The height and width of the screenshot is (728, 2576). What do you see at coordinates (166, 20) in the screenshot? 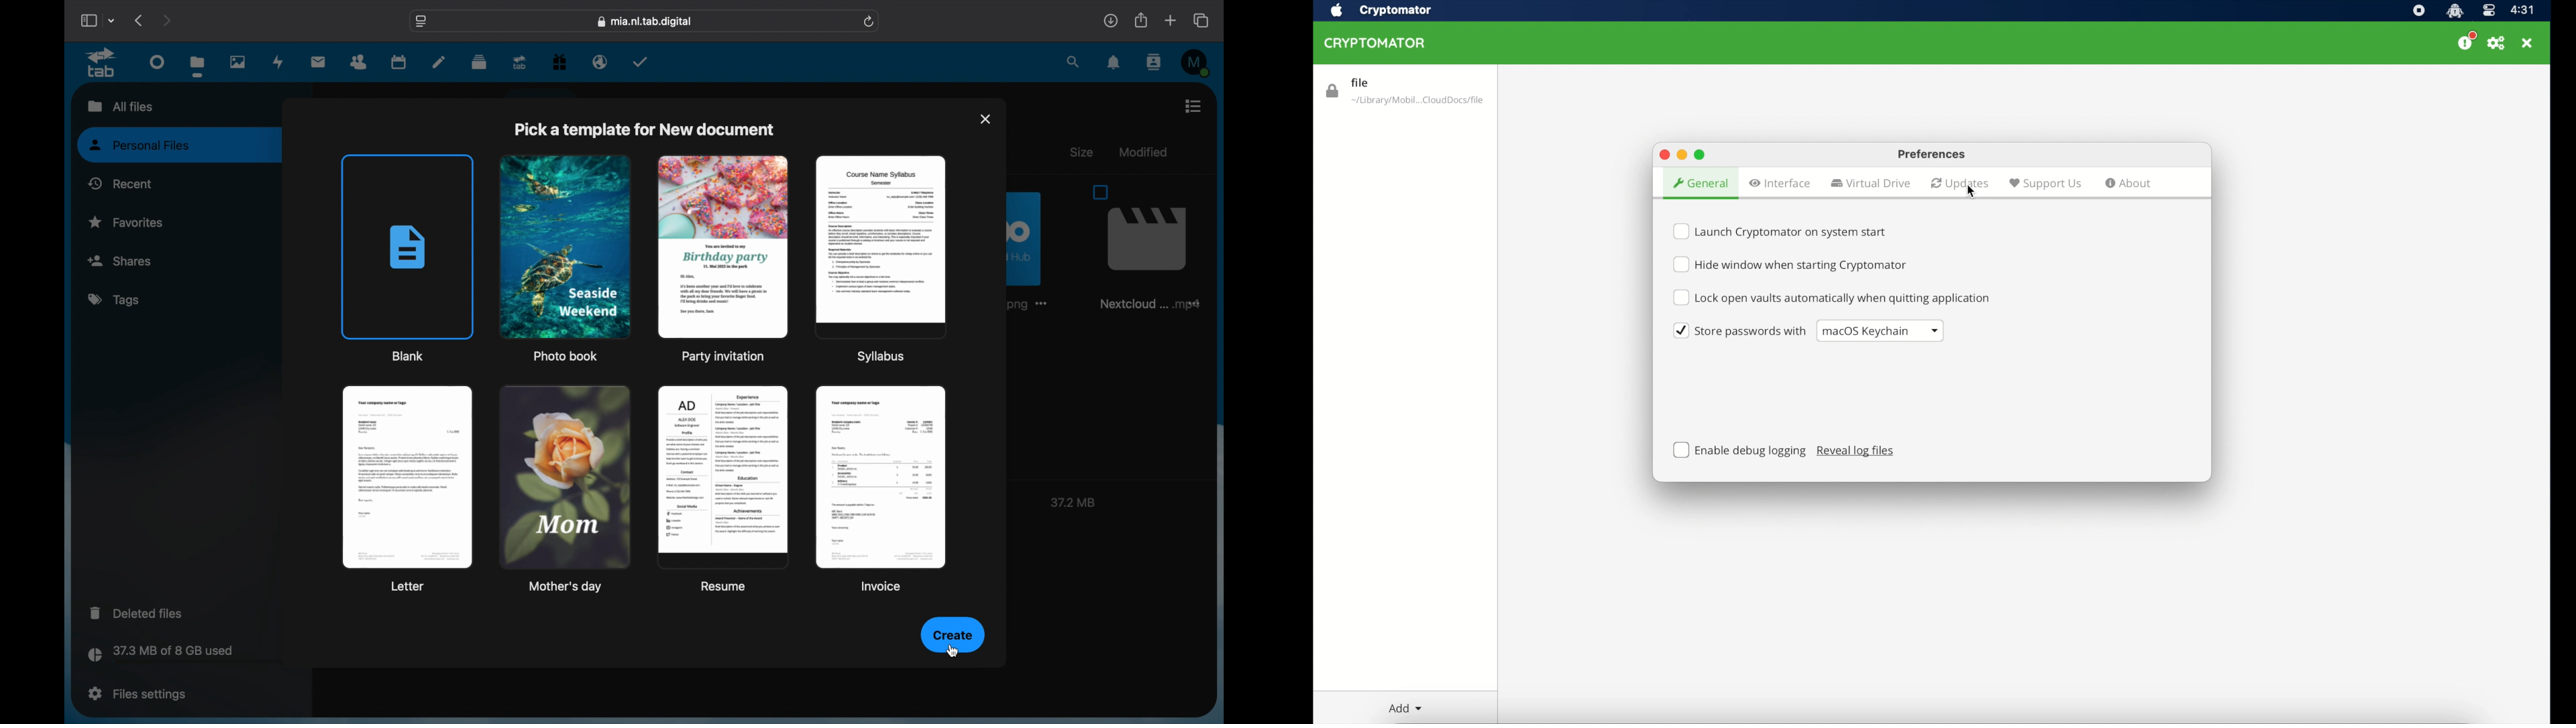
I see `next` at bounding box center [166, 20].